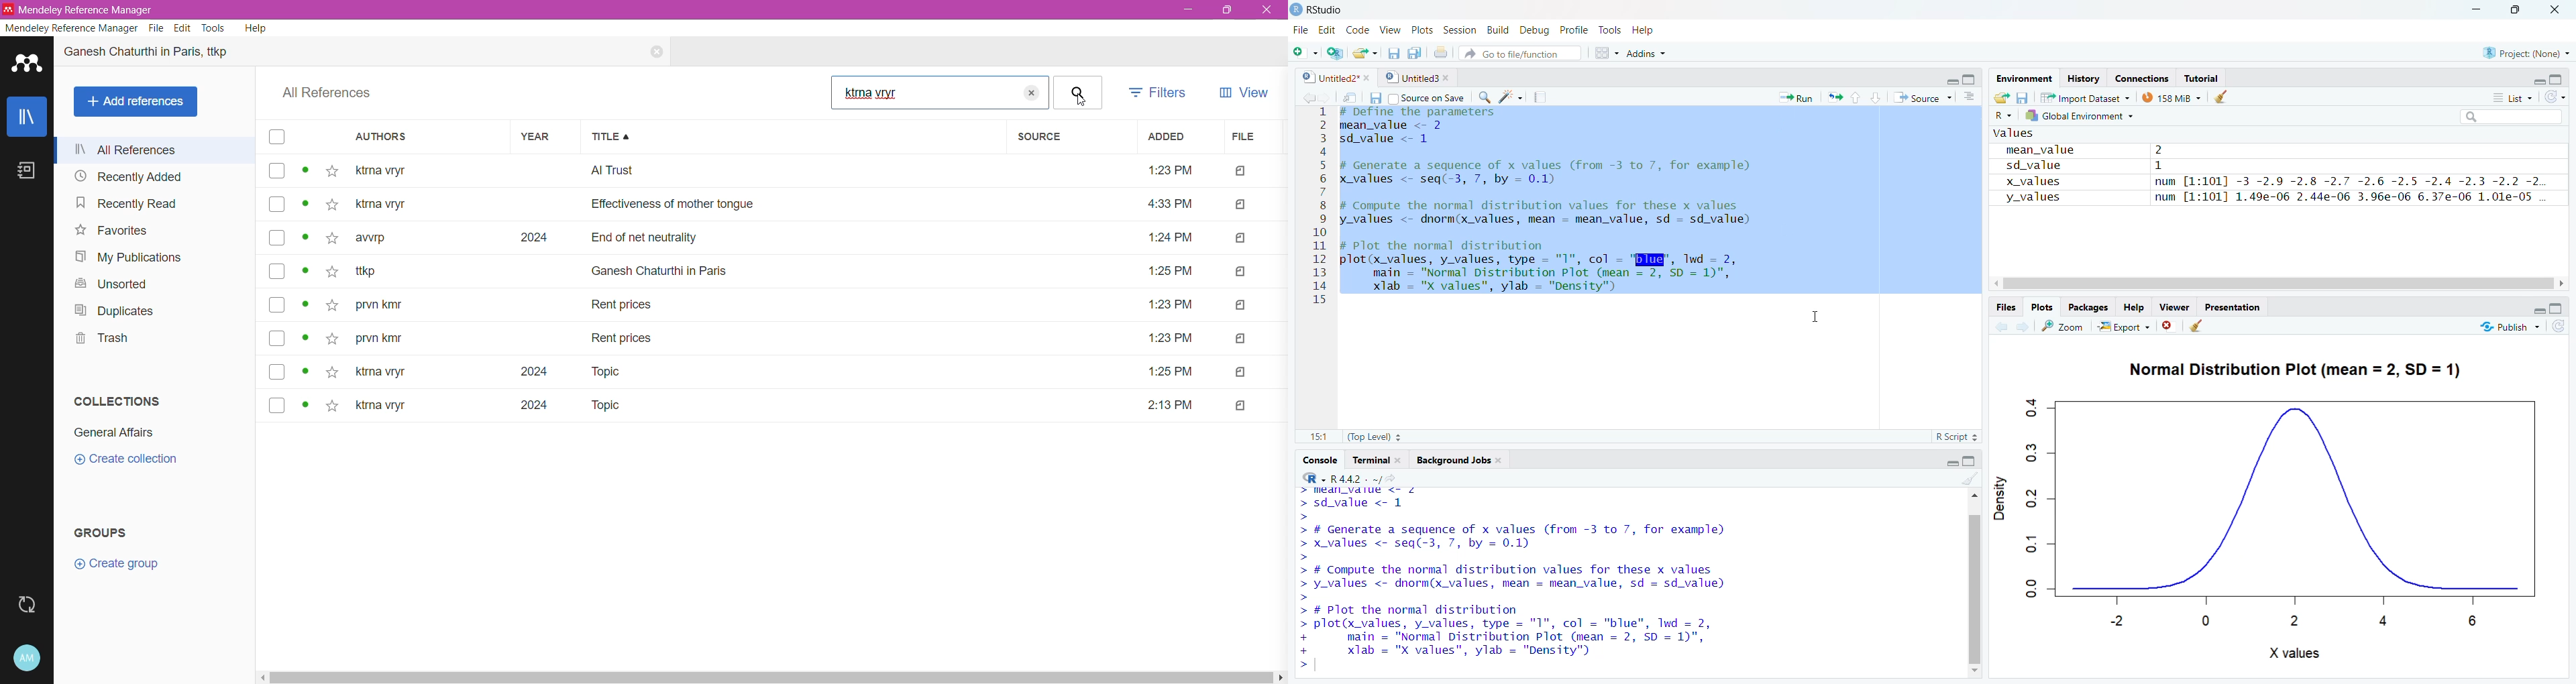 This screenshot has height=700, width=2576. Describe the element at coordinates (1421, 27) in the screenshot. I see `Plots` at that location.